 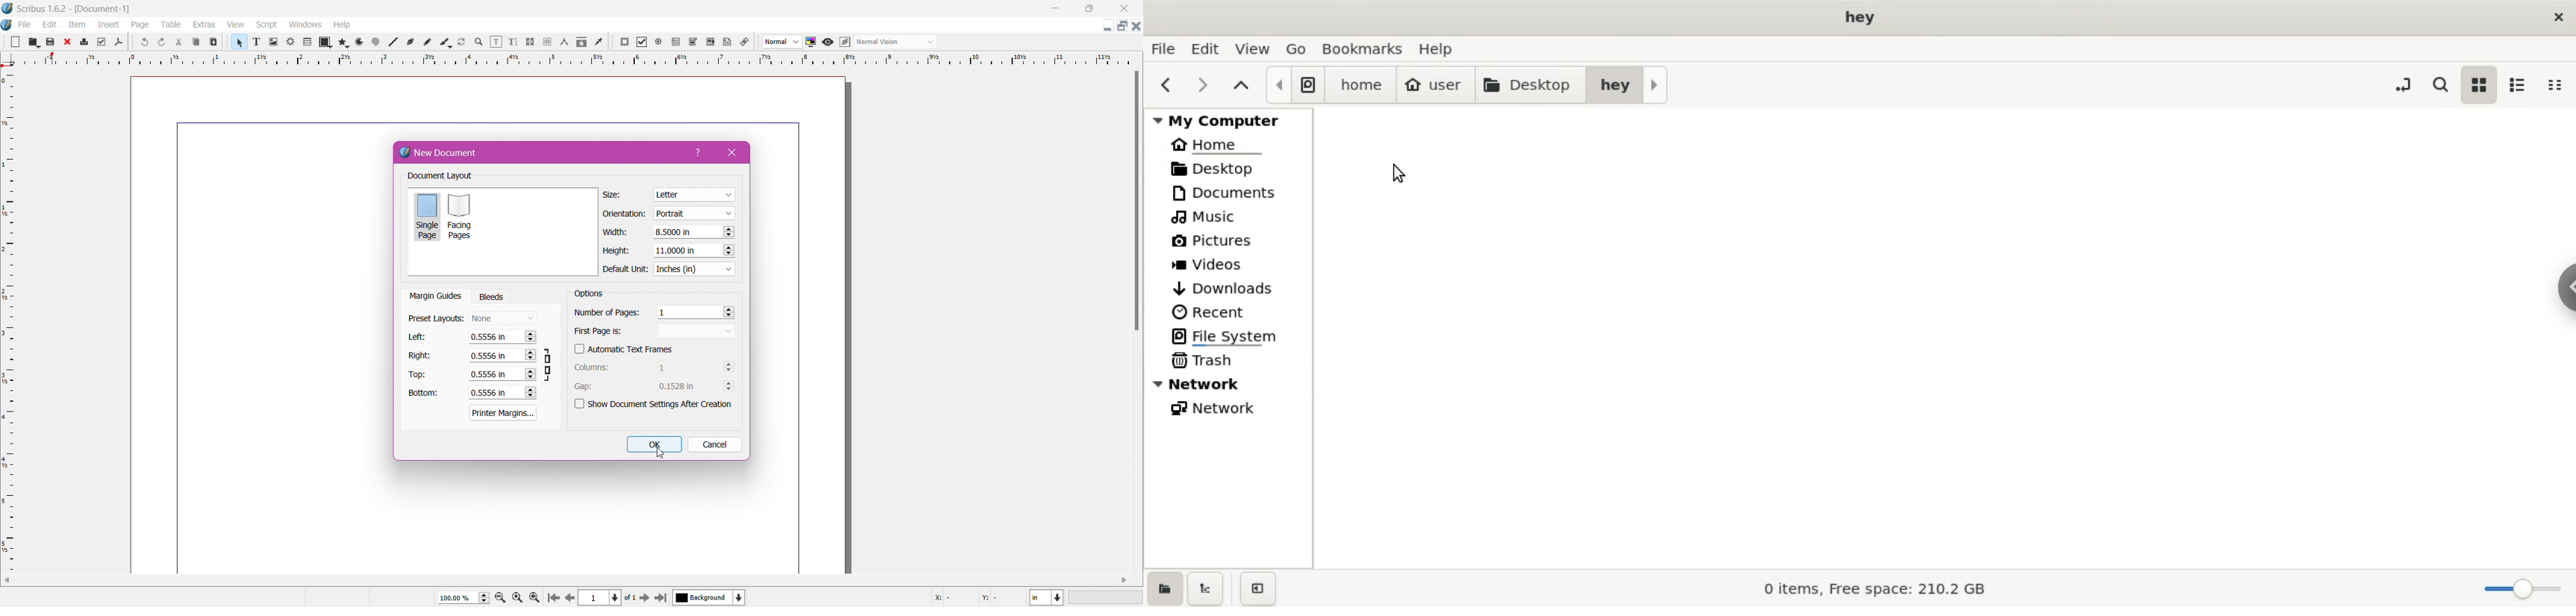 I want to click on icon, so click(x=827, y=42).